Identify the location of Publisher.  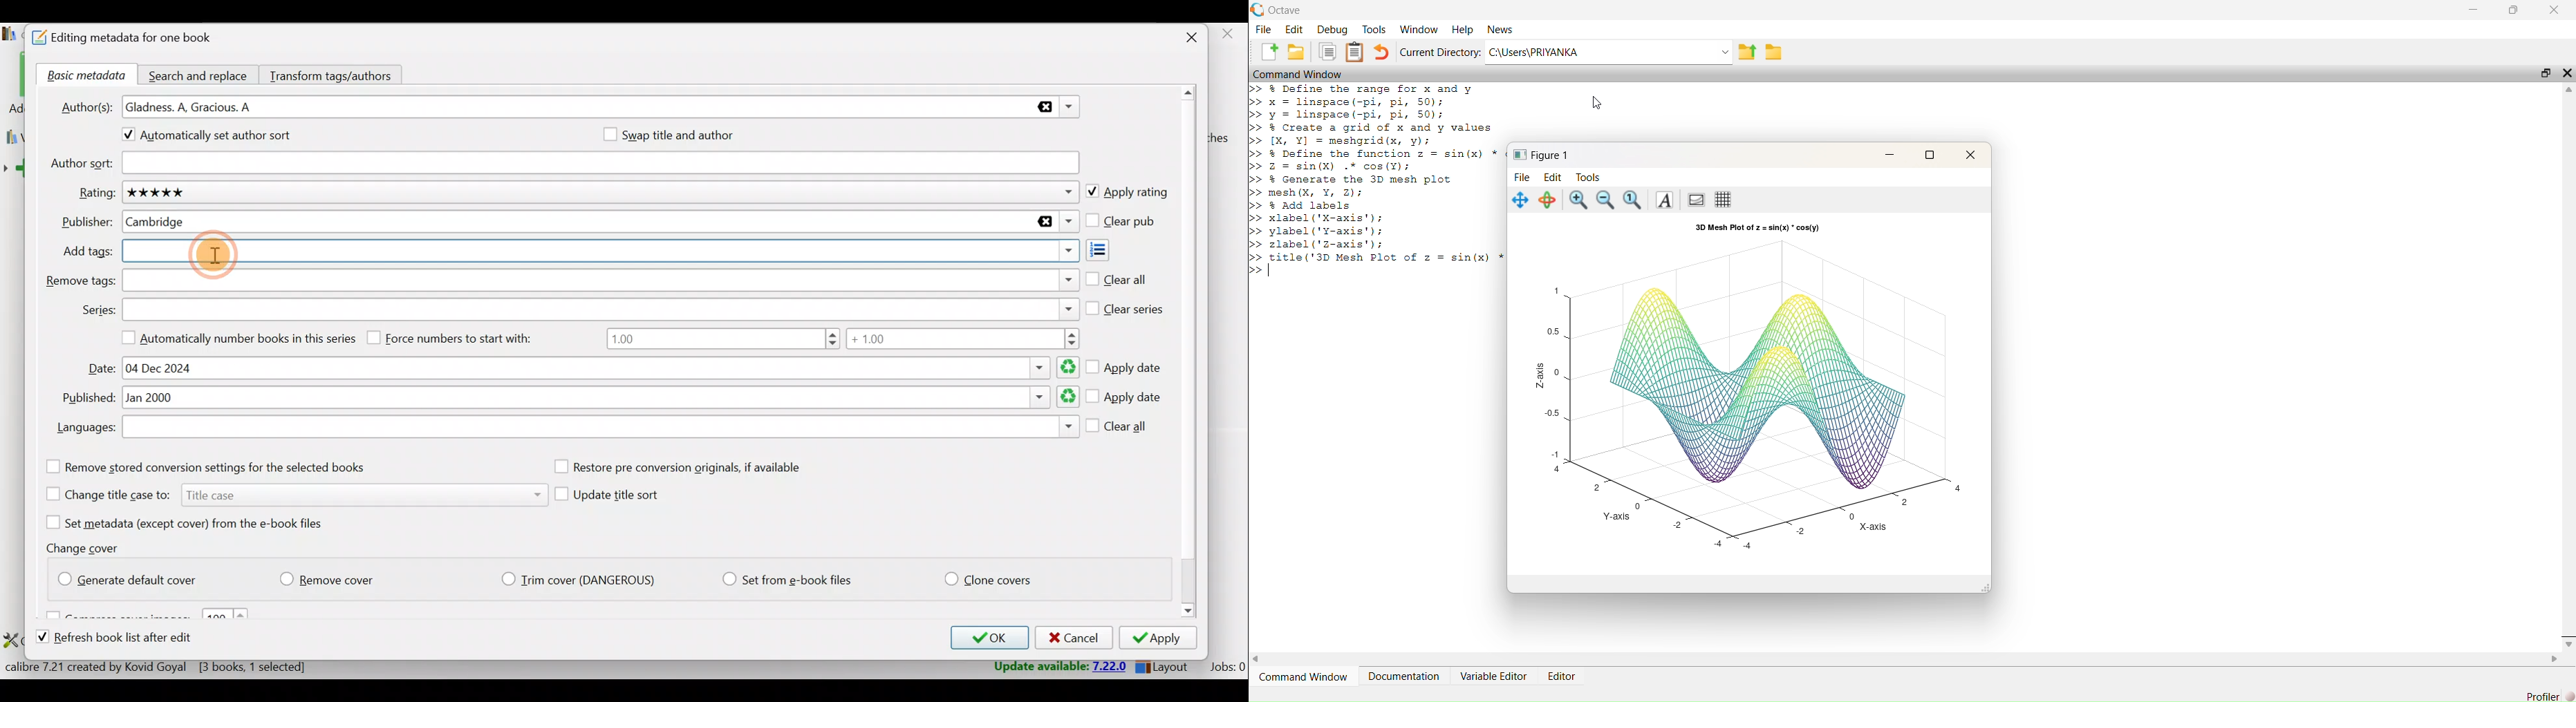
(600, 223).